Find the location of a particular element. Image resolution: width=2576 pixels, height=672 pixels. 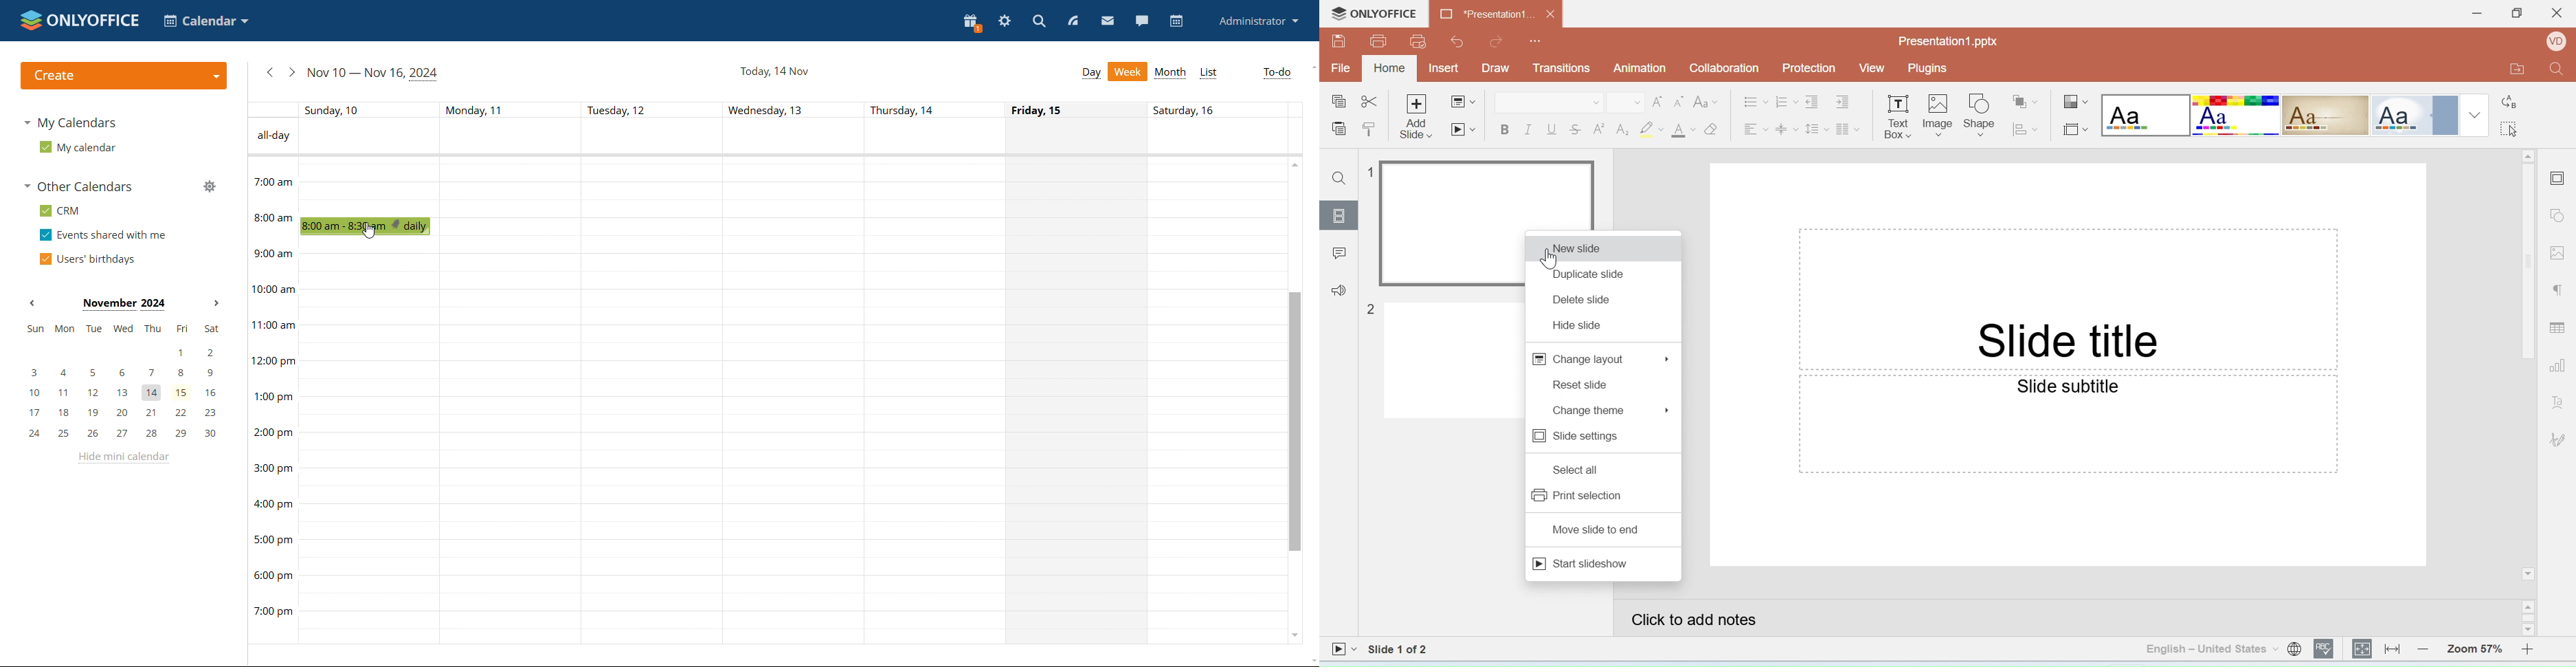

Zoom in is located at coordinates (2533, 648).